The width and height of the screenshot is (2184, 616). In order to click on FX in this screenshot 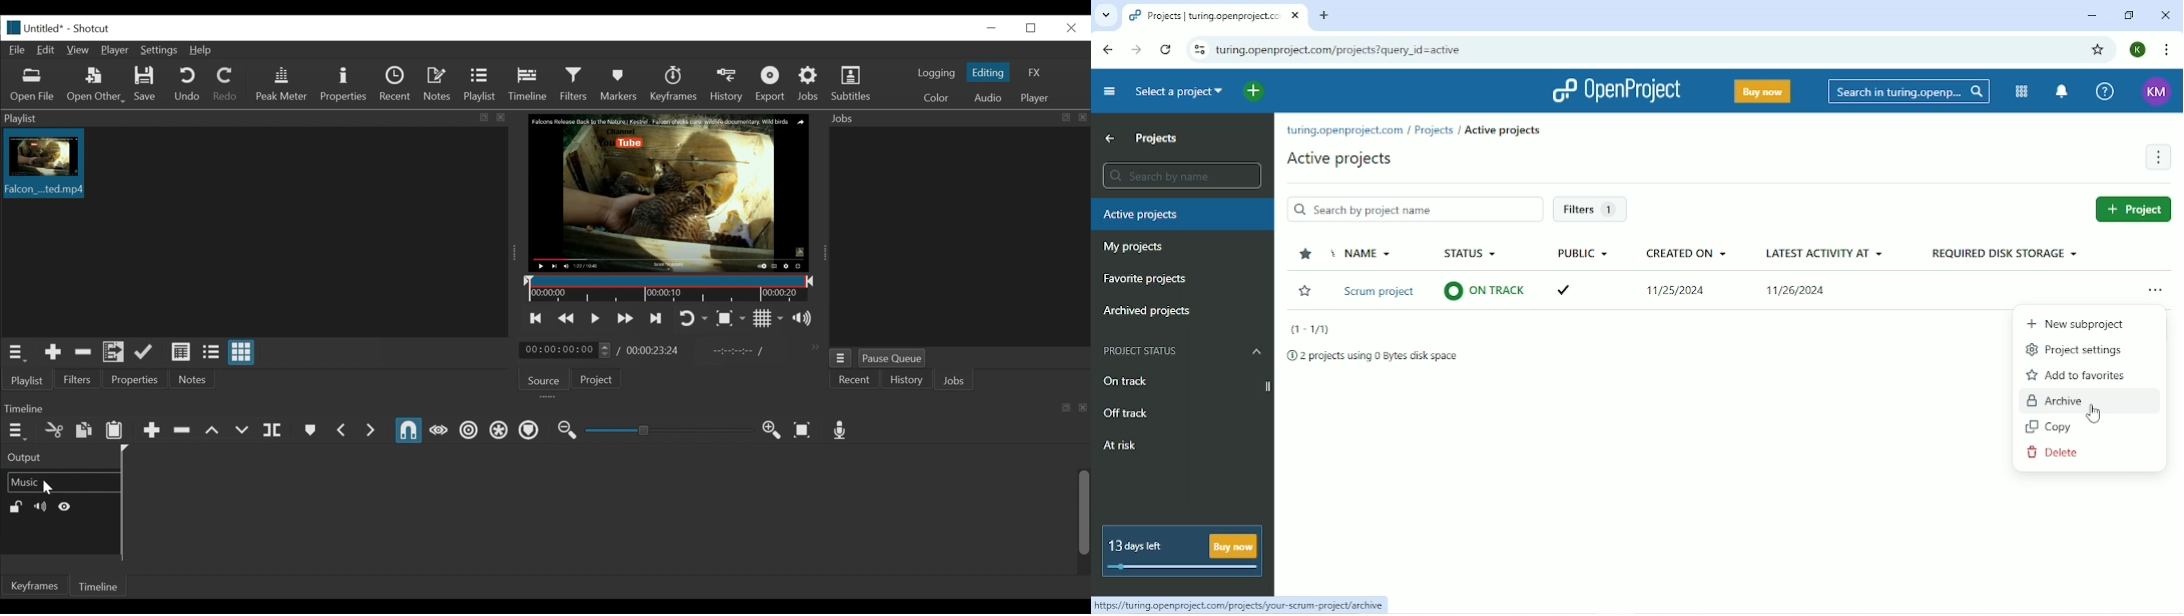, I will do `click(1032, 72)`.